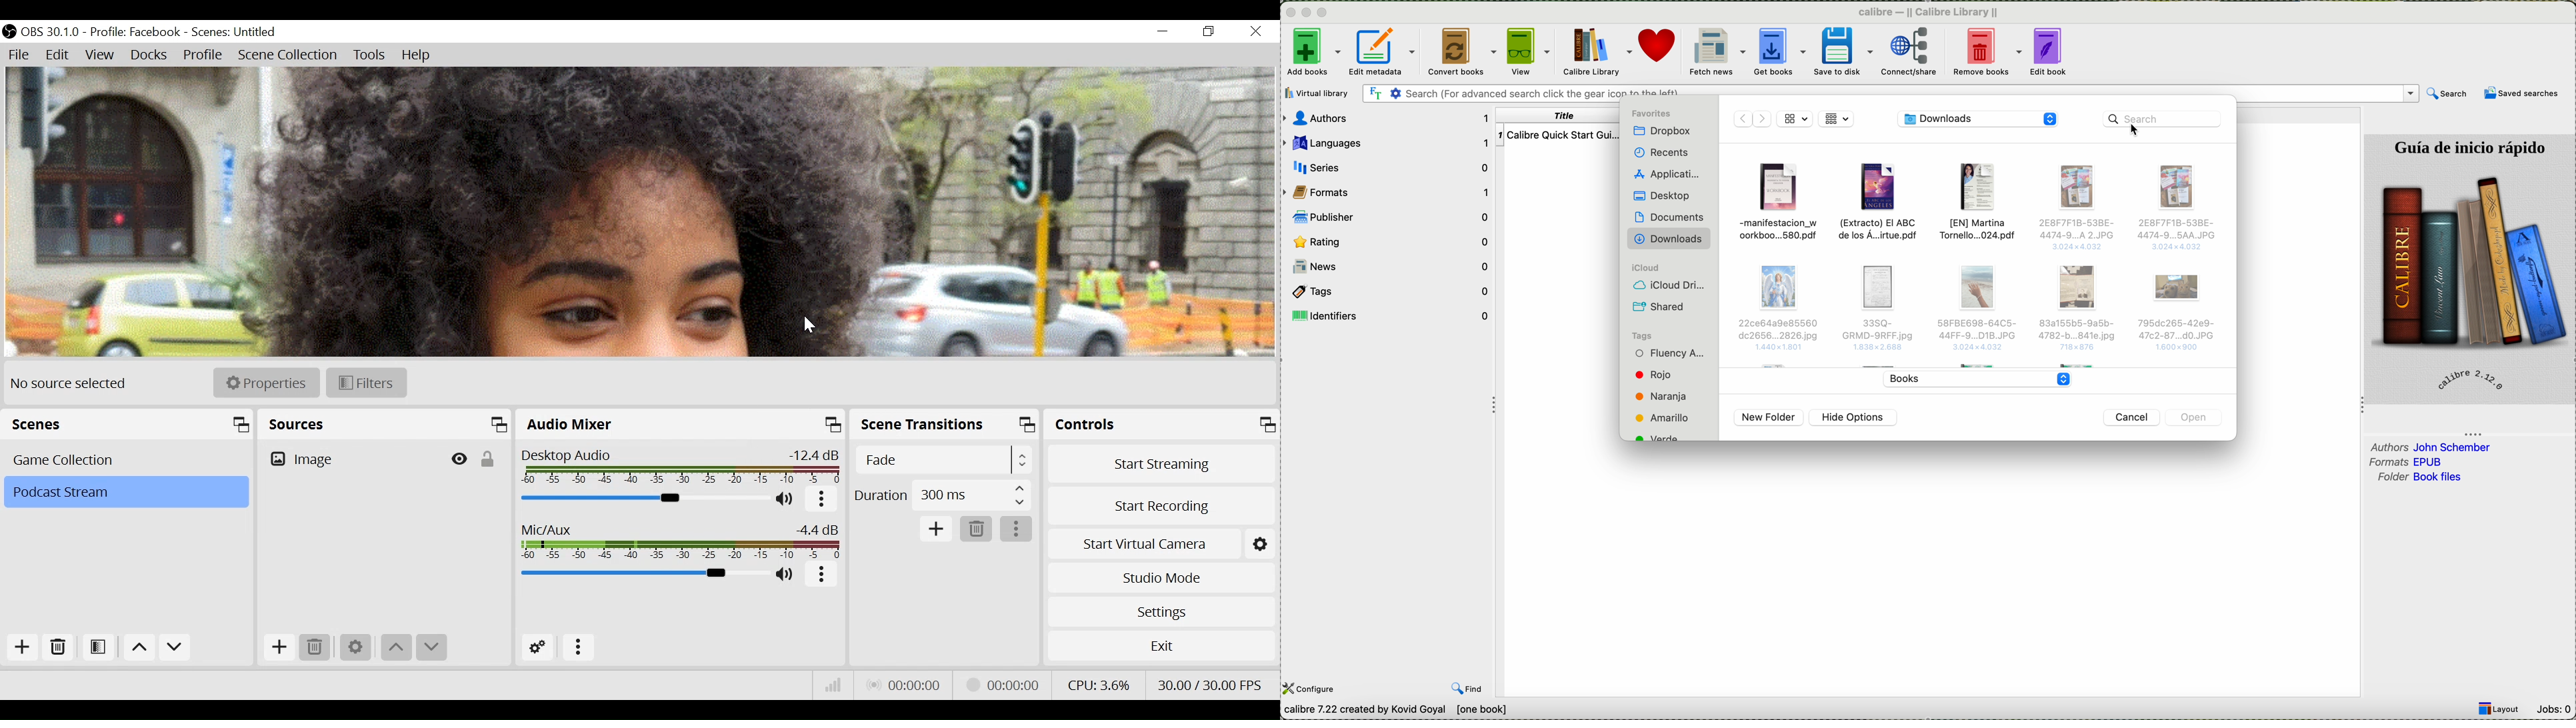  Describe the element at coordinates (1836, 118) in the screenshot. I see `grid view` at that location.